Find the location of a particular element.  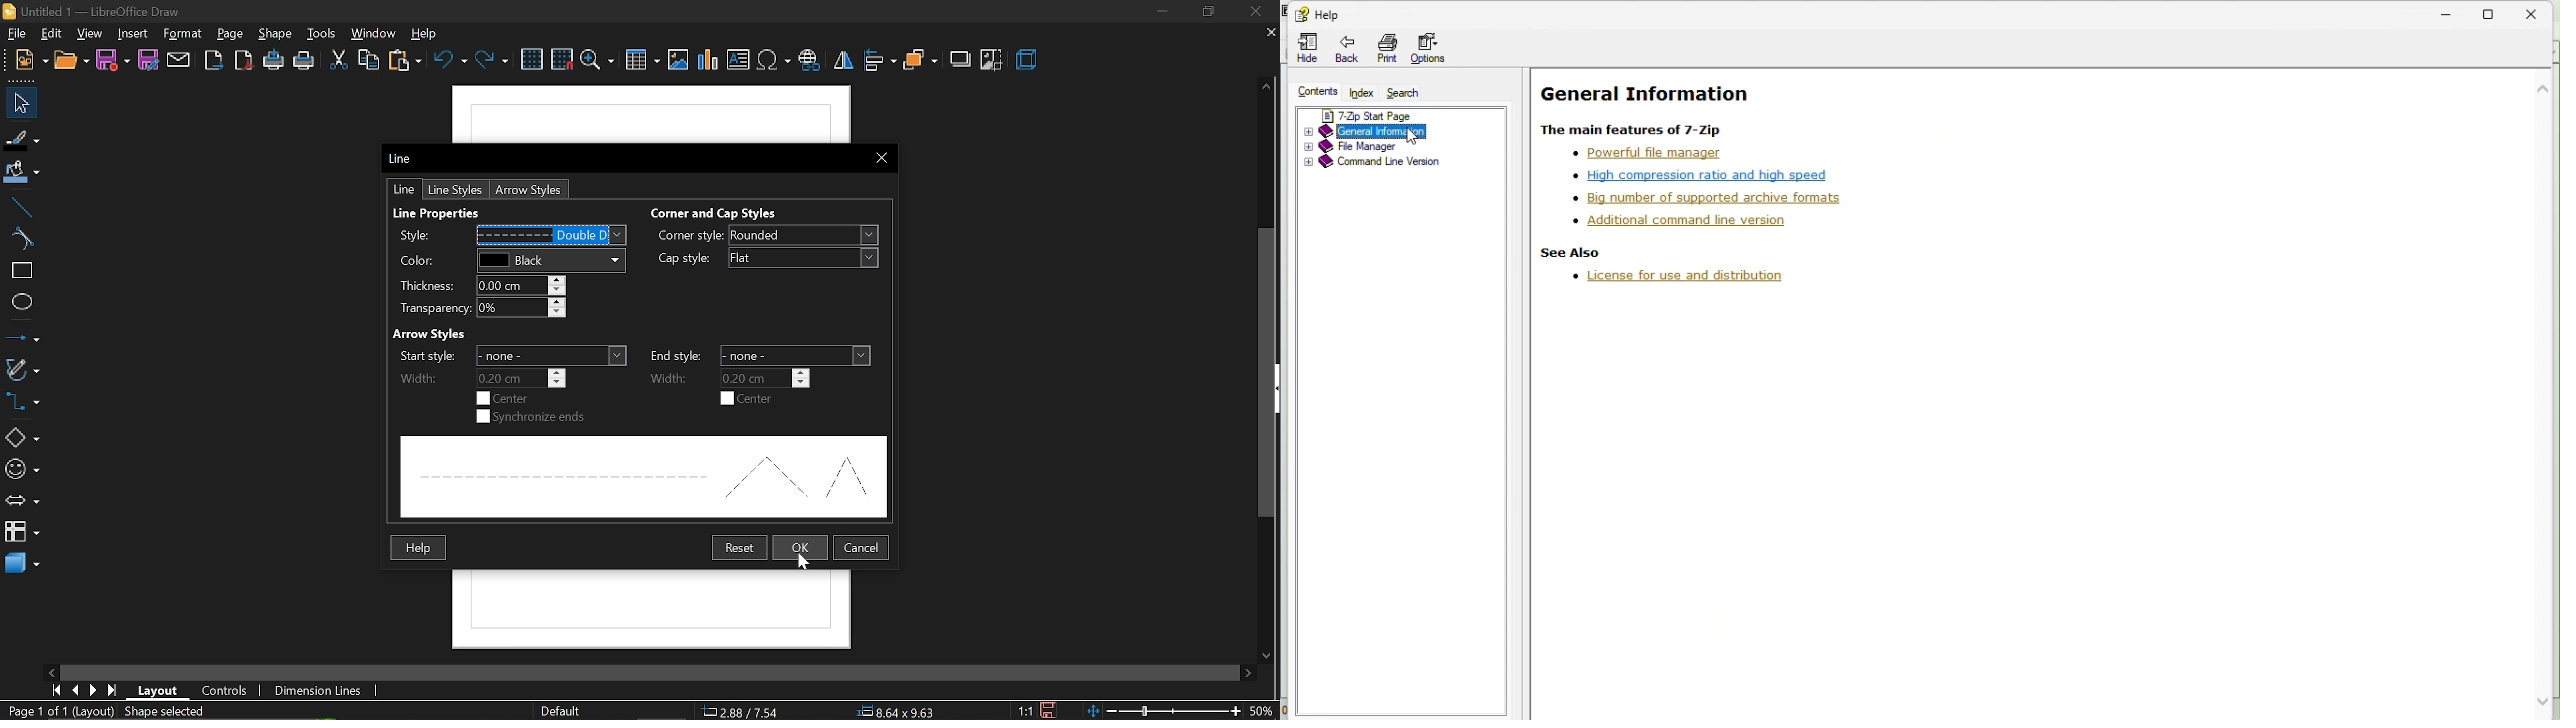

shadow is located at coordinates (961, 59).